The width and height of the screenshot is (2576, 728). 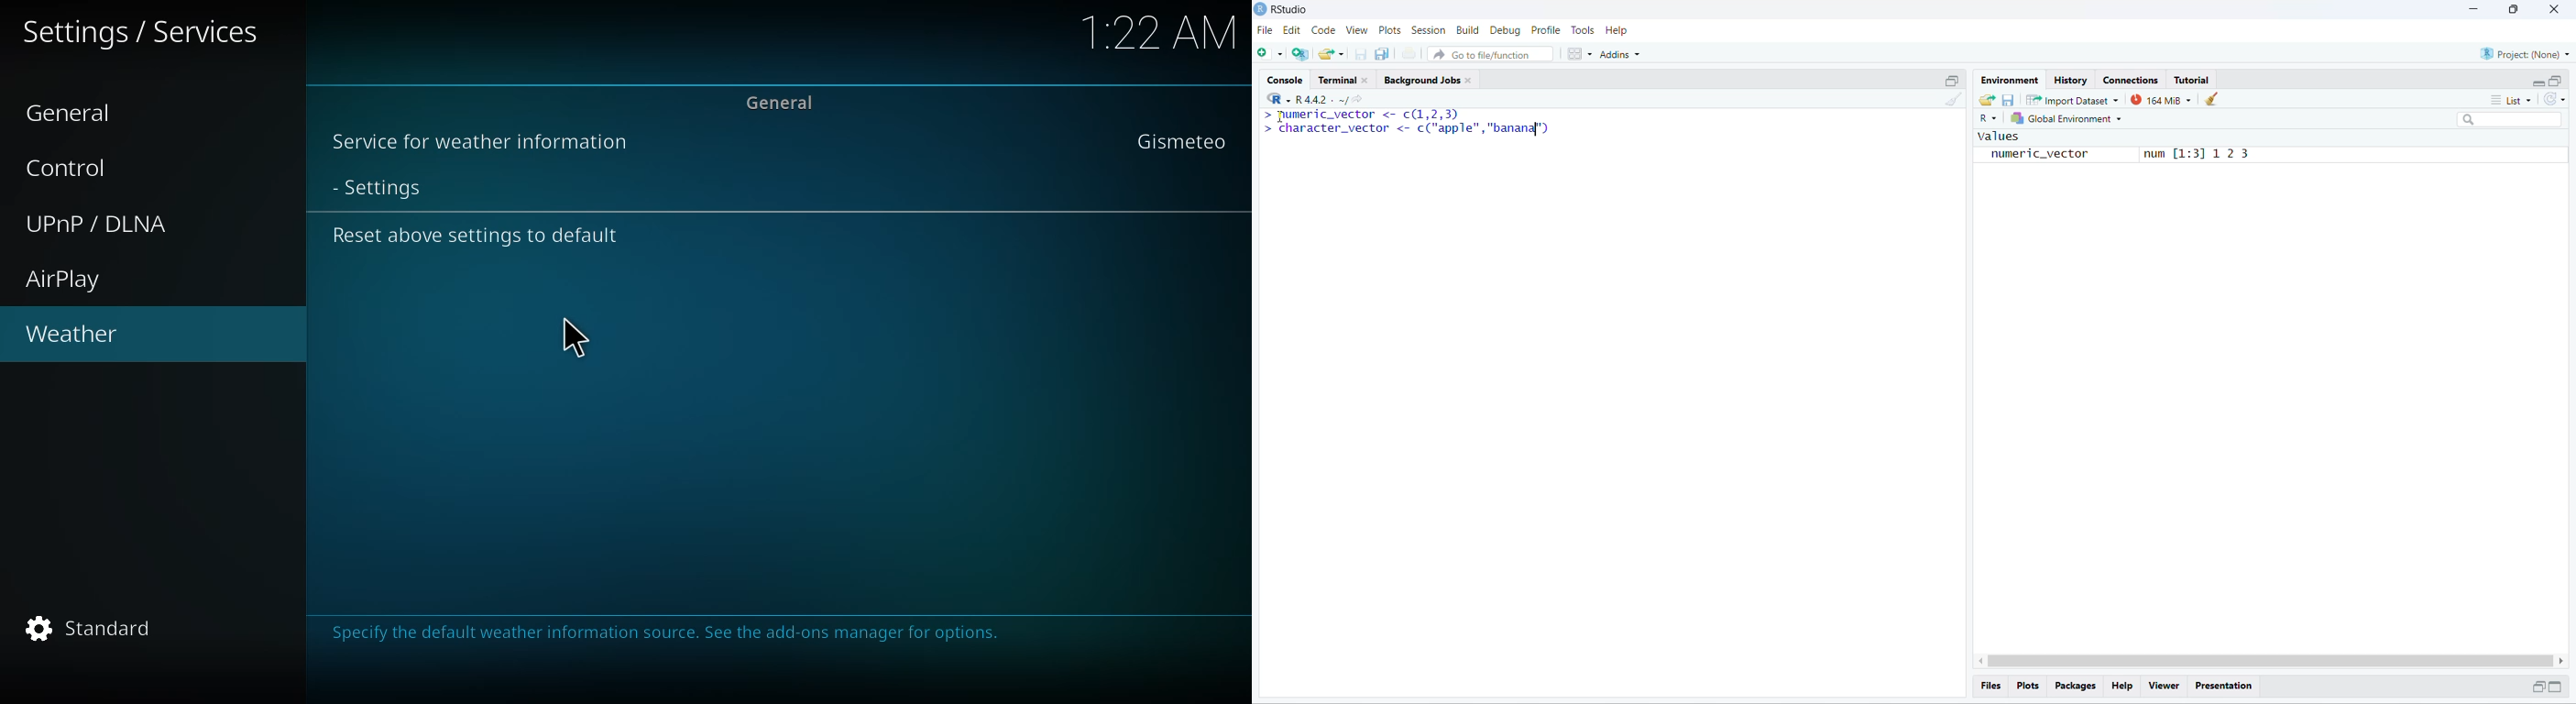 What do you see at coordinates (2031, 155) in the screenshot?
I see `numeric_vector` at bounding box center [2031, 155].